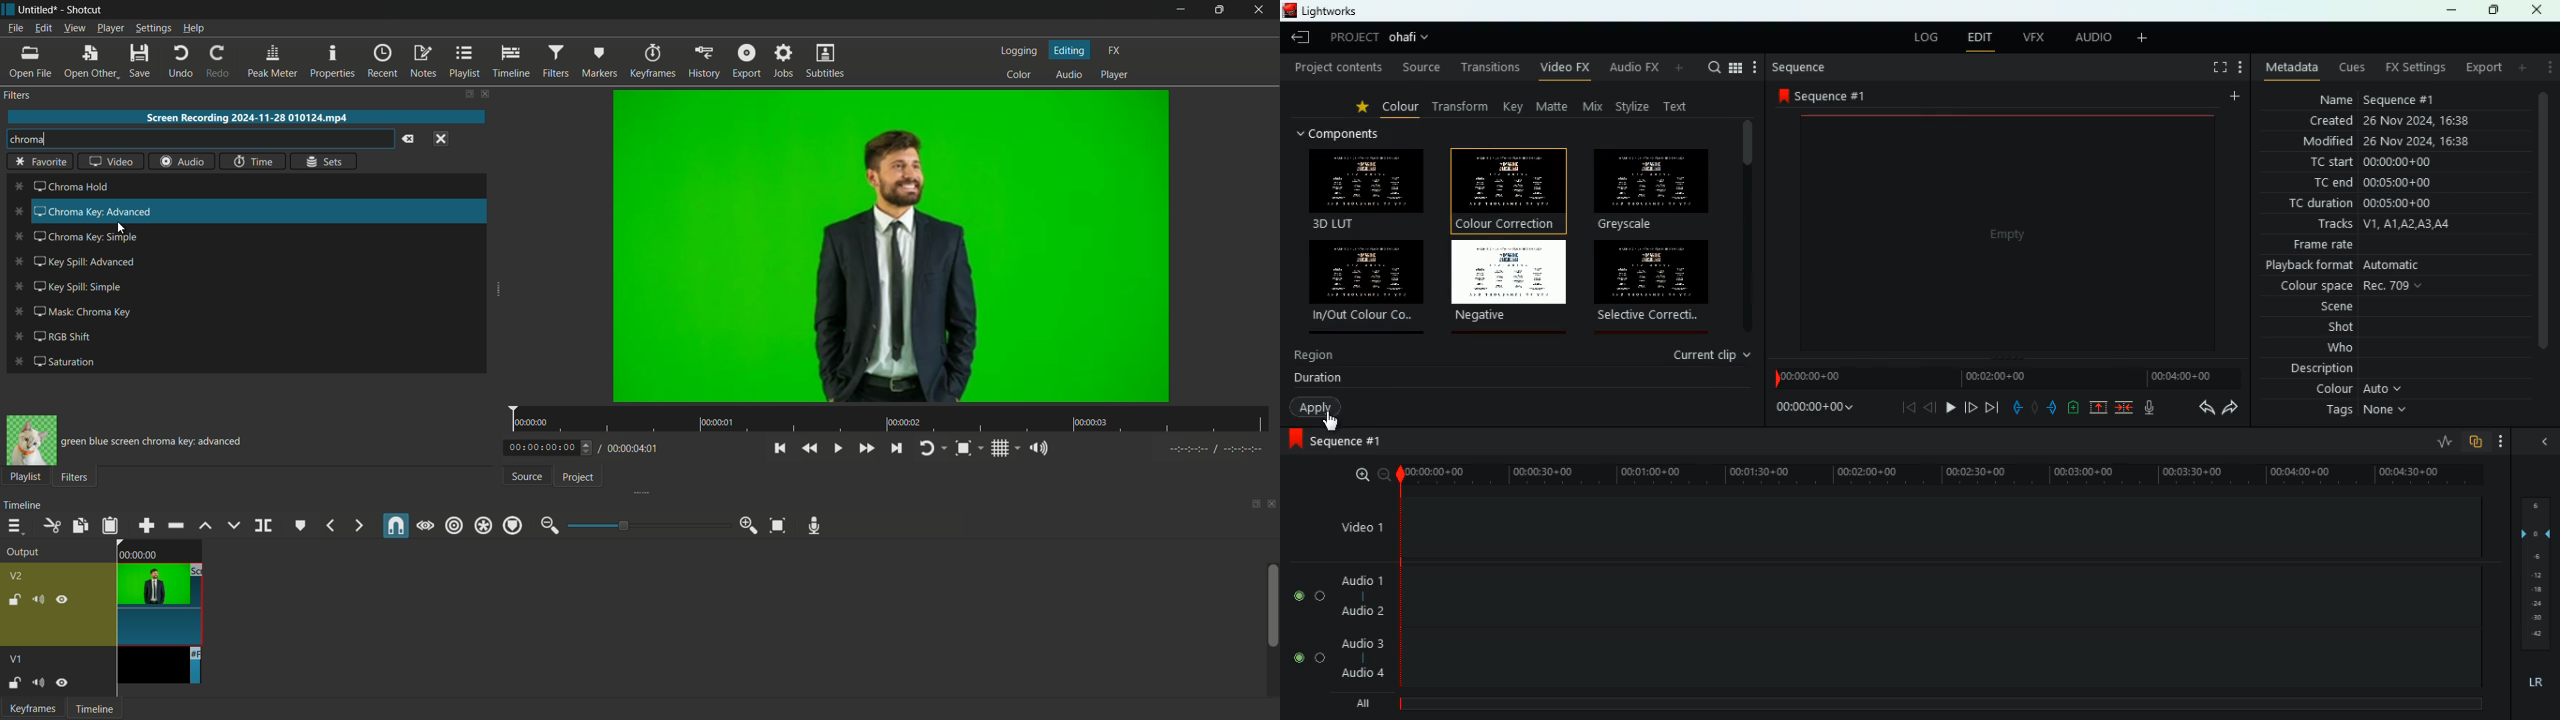  What do you see at coordinates (21, 551) in the screenshot?
I see `output` at bounding box center [21, 551].